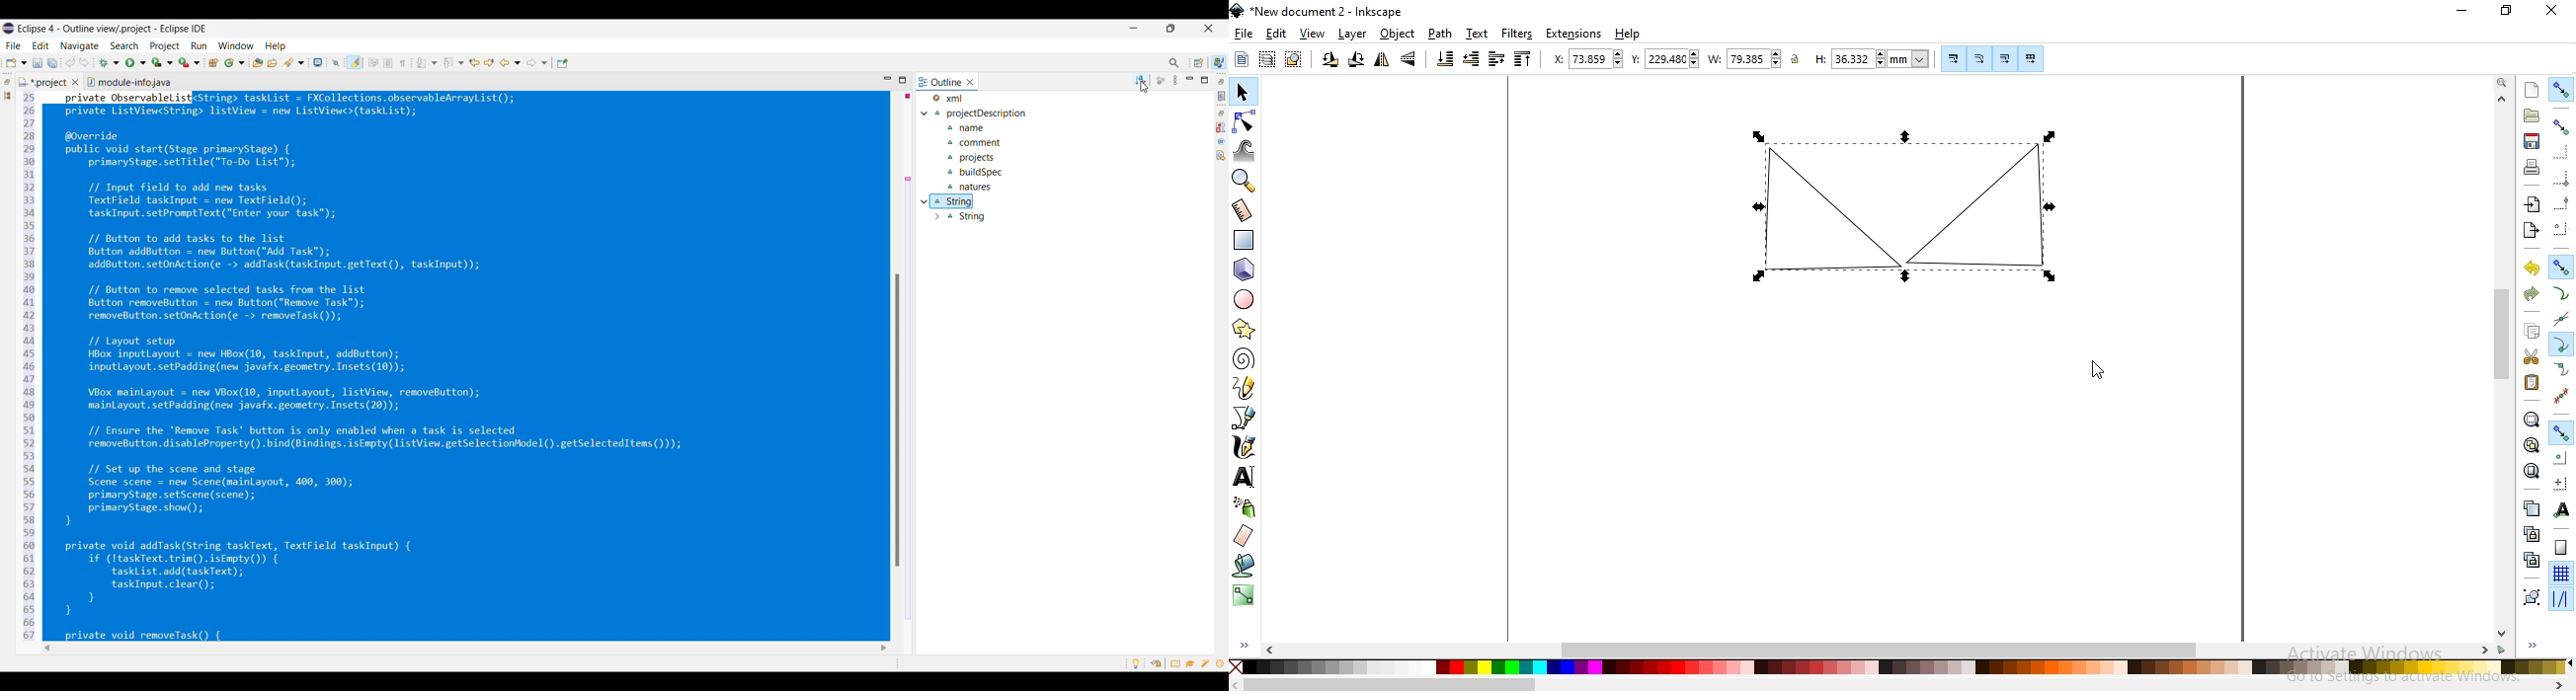 This screenshot has width=2576, height=700. Describe the element at coordinates (2560, 458) in the screenshot. I see `snap centers of objects` at that location.